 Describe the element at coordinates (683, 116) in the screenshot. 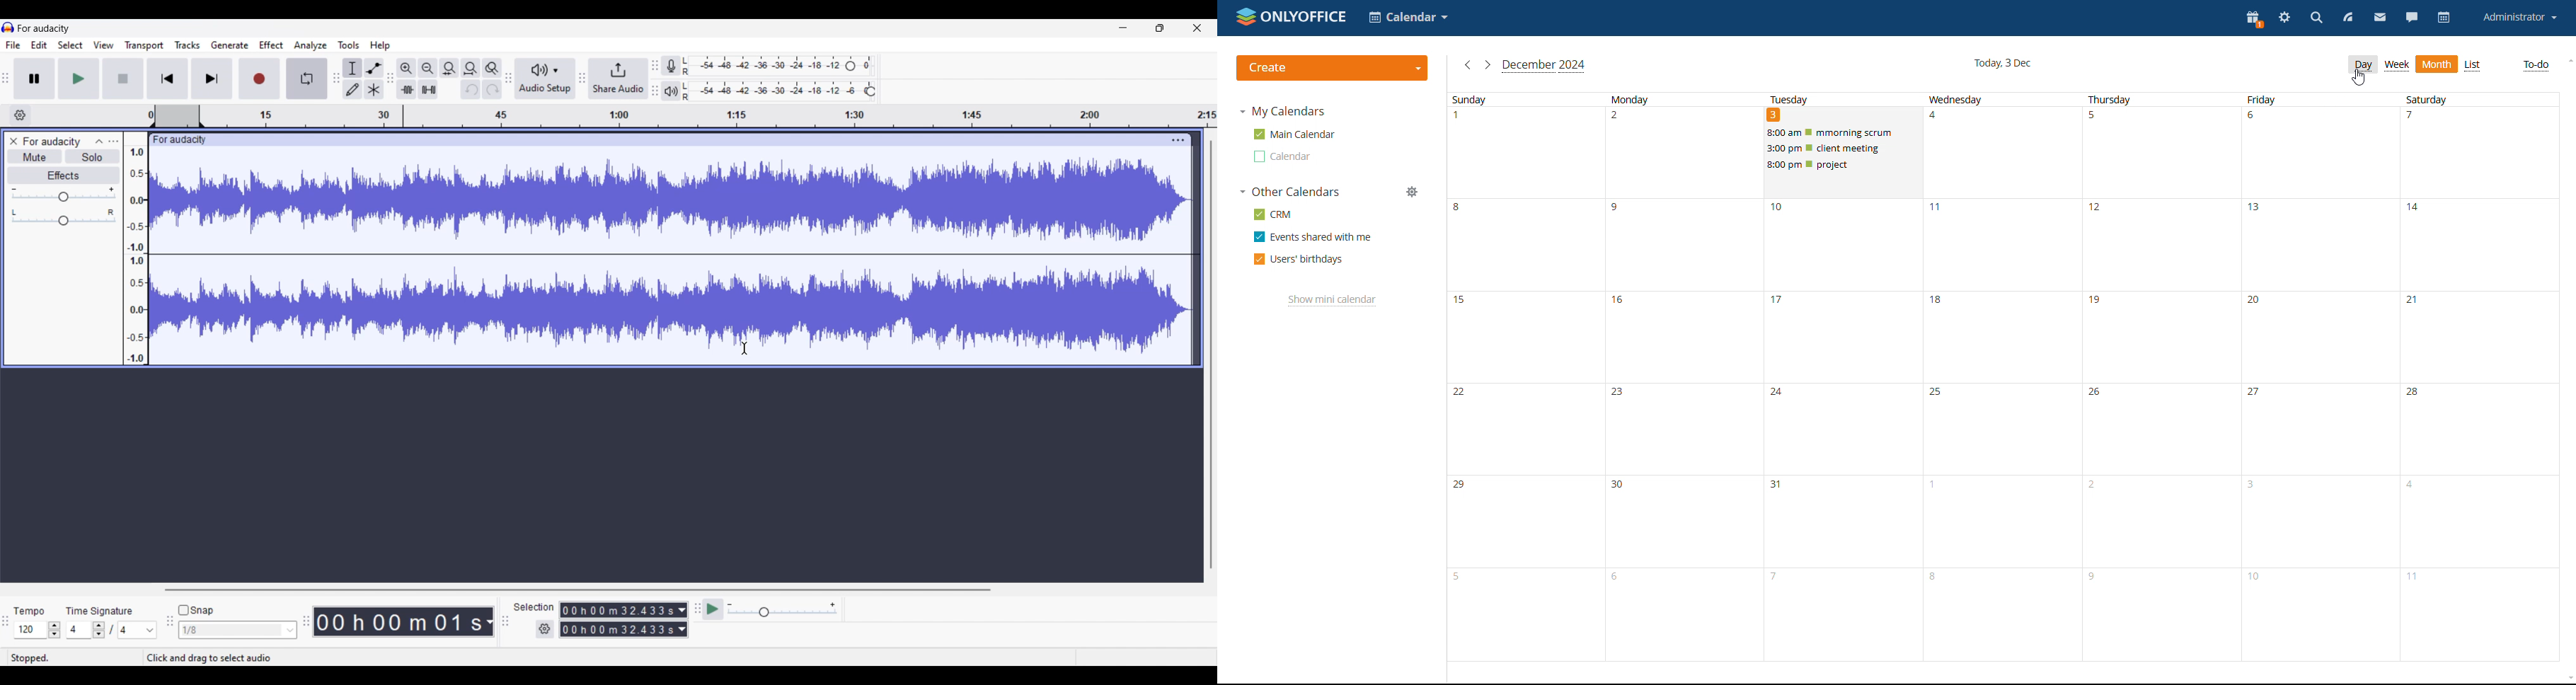

I see `timestamp` at that location.